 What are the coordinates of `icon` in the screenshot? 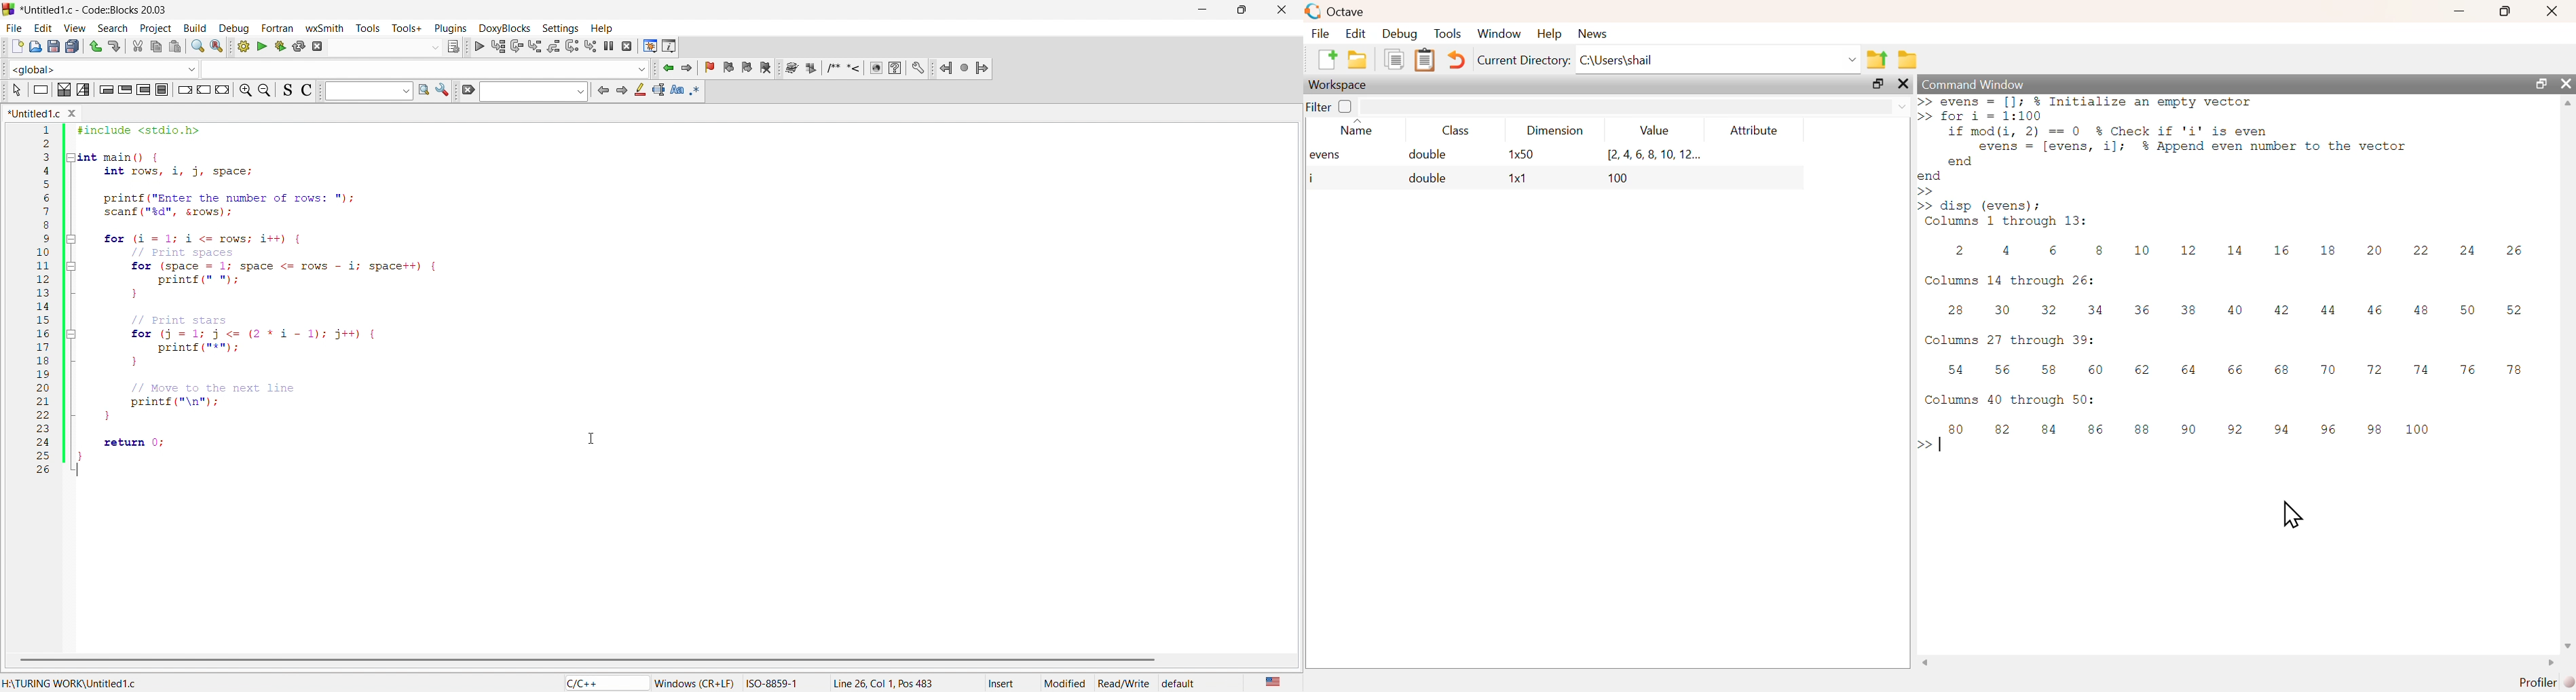 It's located at (142, 92).